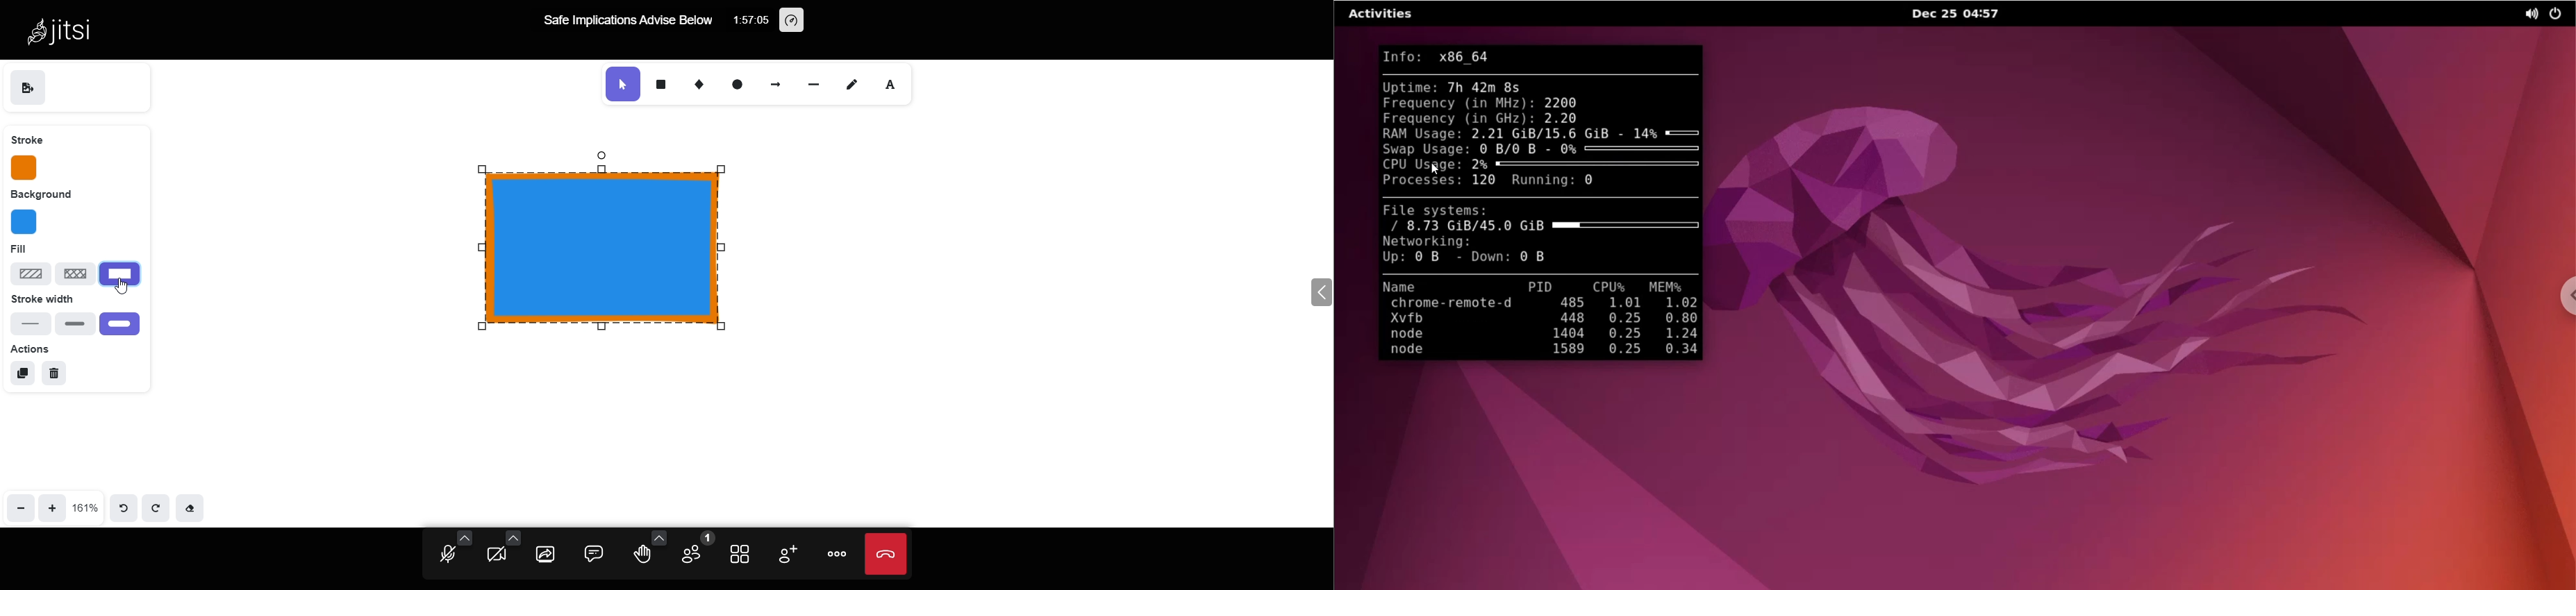 This screenshot has height=616, width=2576. I want to click on performance setting, so click(801, 20).